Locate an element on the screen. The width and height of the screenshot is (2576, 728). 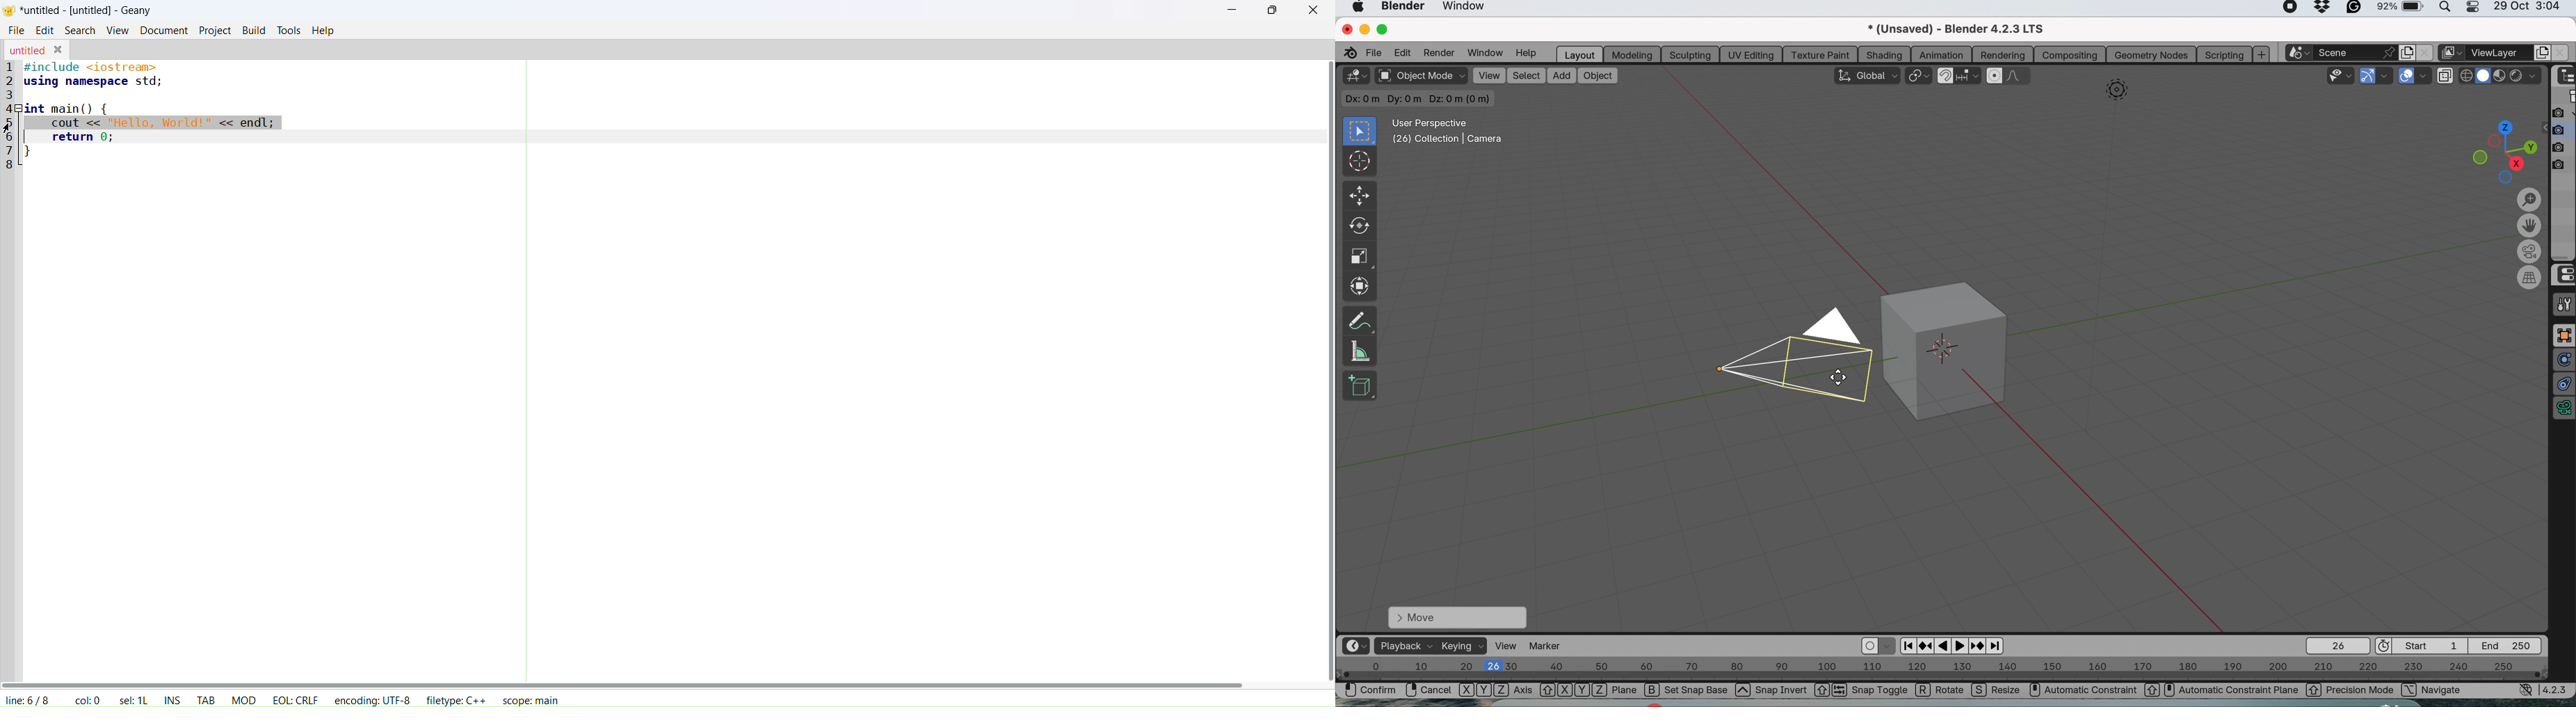
current frame is located at coordinates (2337, 645).